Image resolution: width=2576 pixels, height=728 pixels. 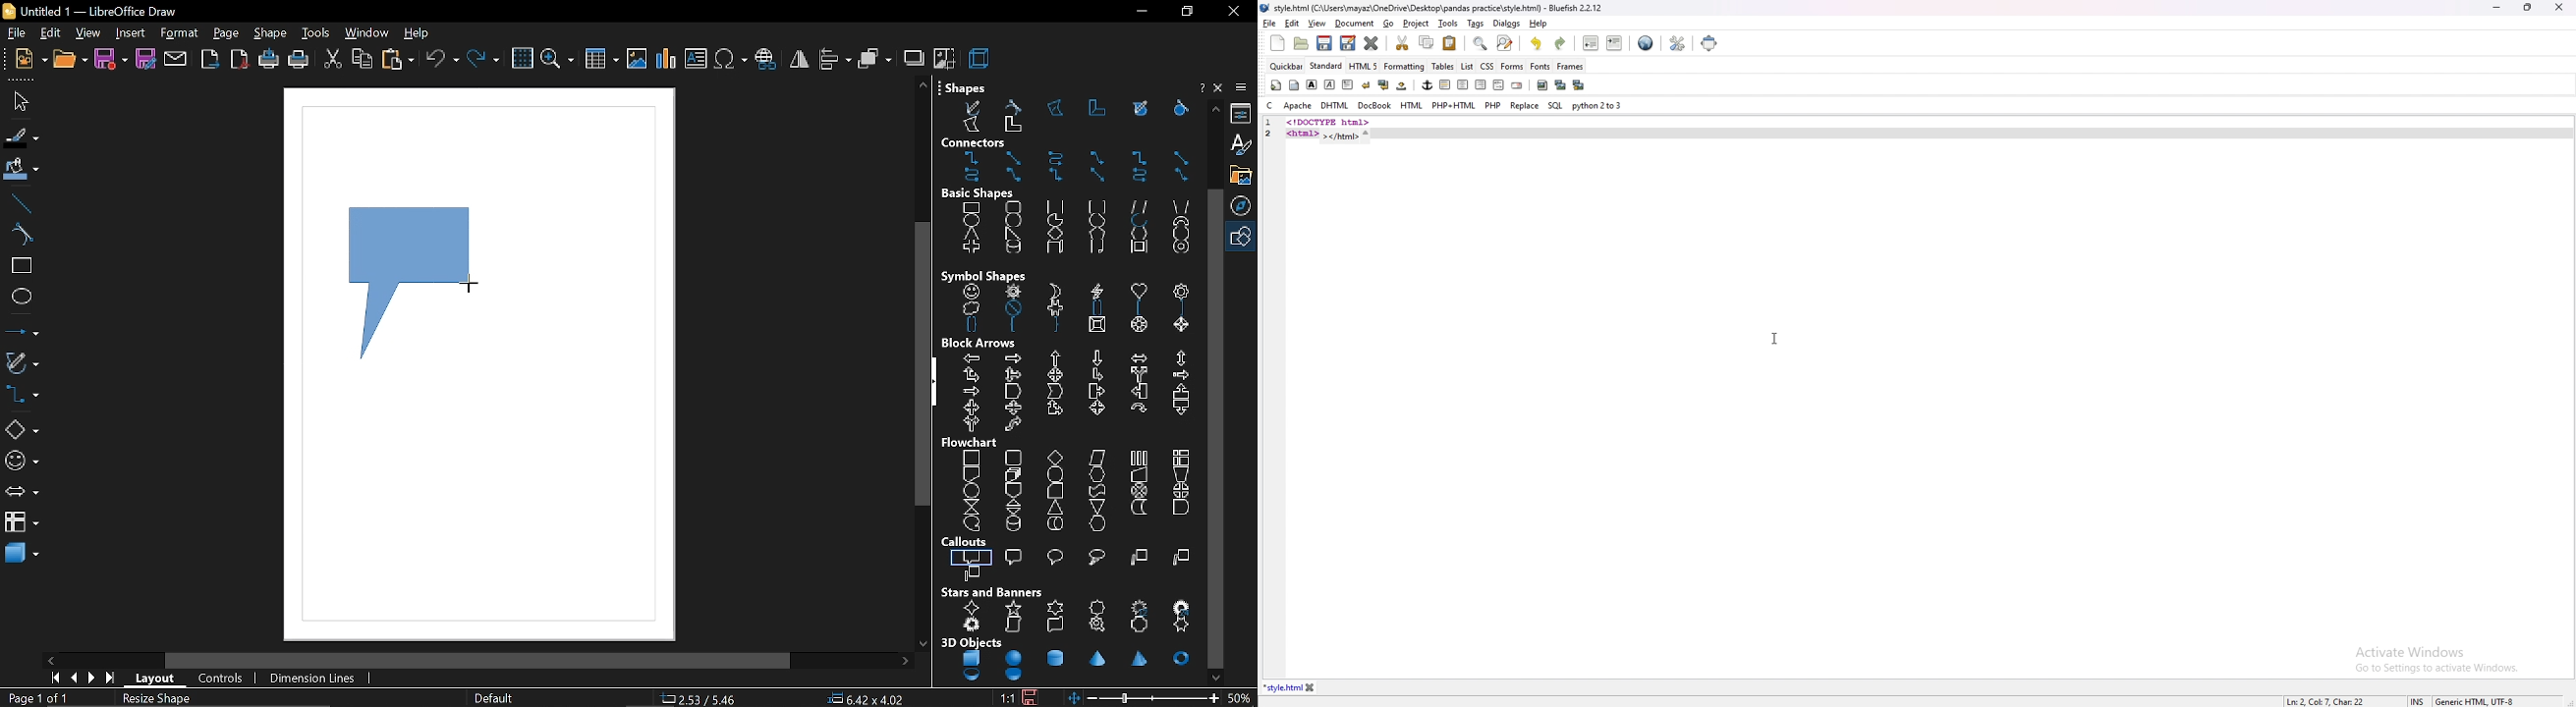 I want to click on rounded rectangle, so click(x=1012, y=207).